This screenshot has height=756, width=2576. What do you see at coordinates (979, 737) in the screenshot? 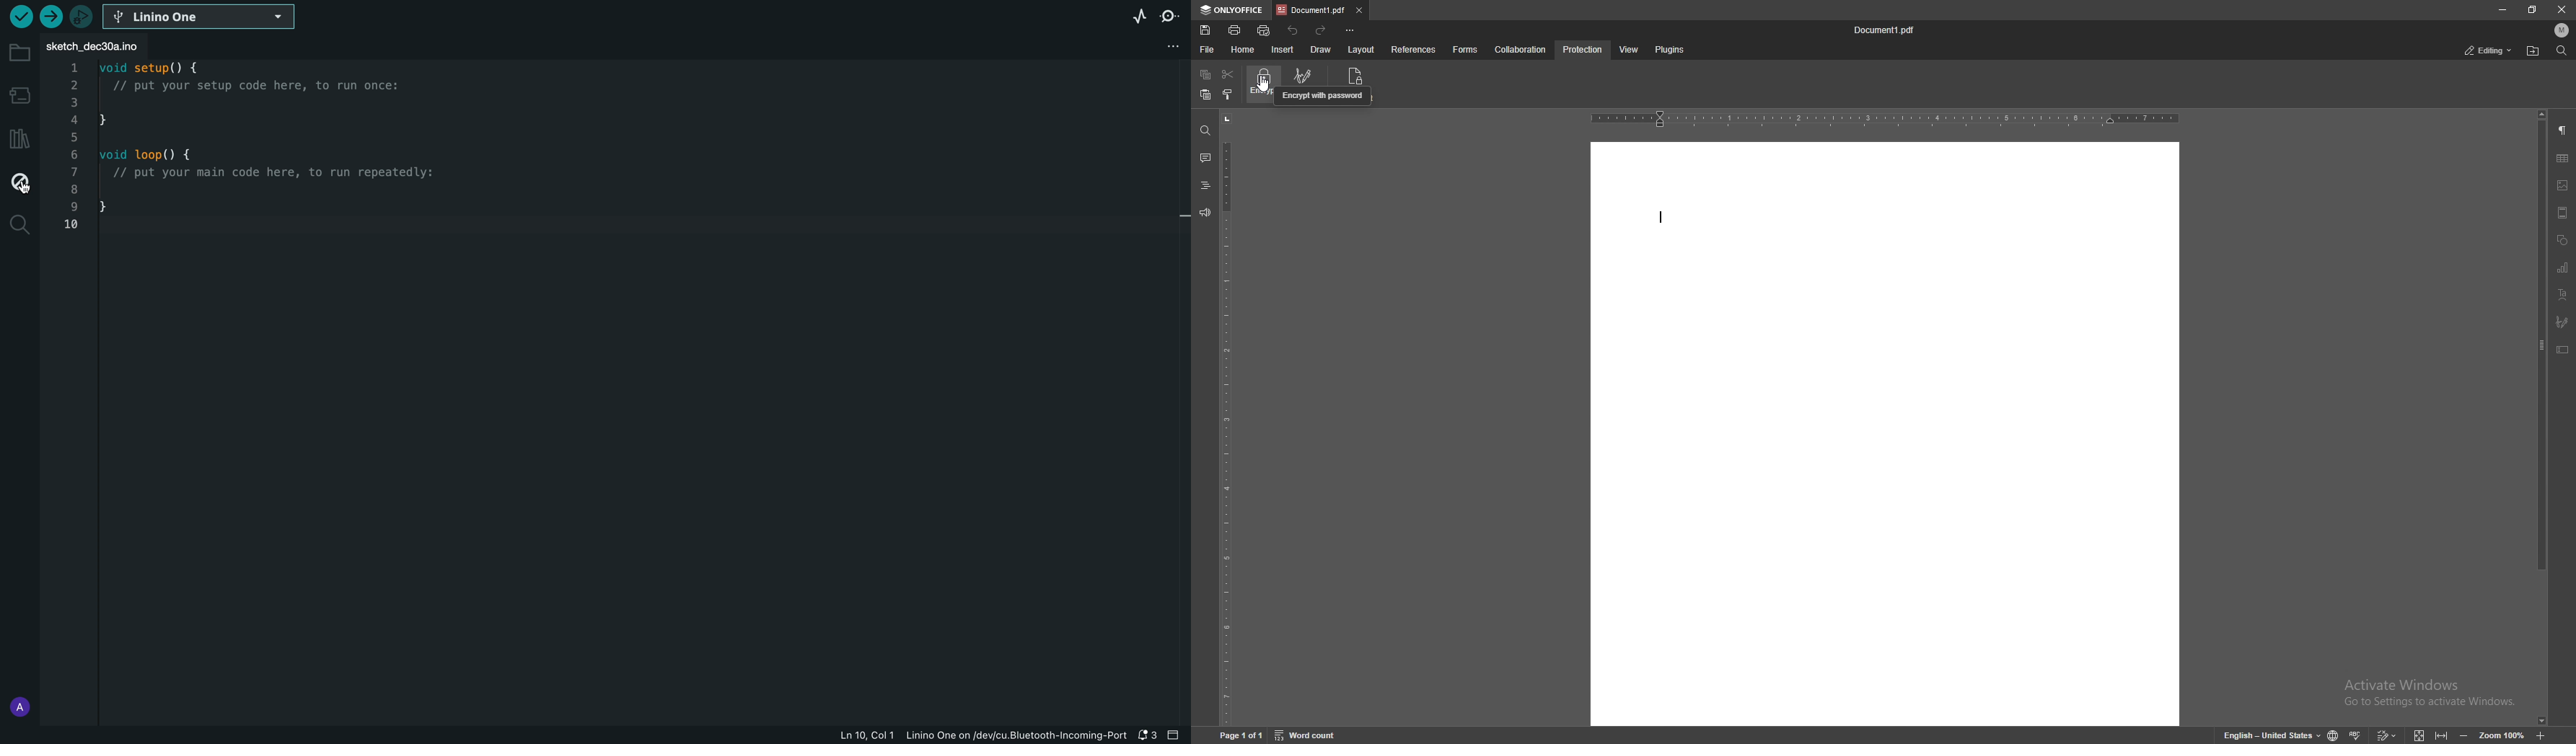
I see `file information` at bounding box center [979, 737].